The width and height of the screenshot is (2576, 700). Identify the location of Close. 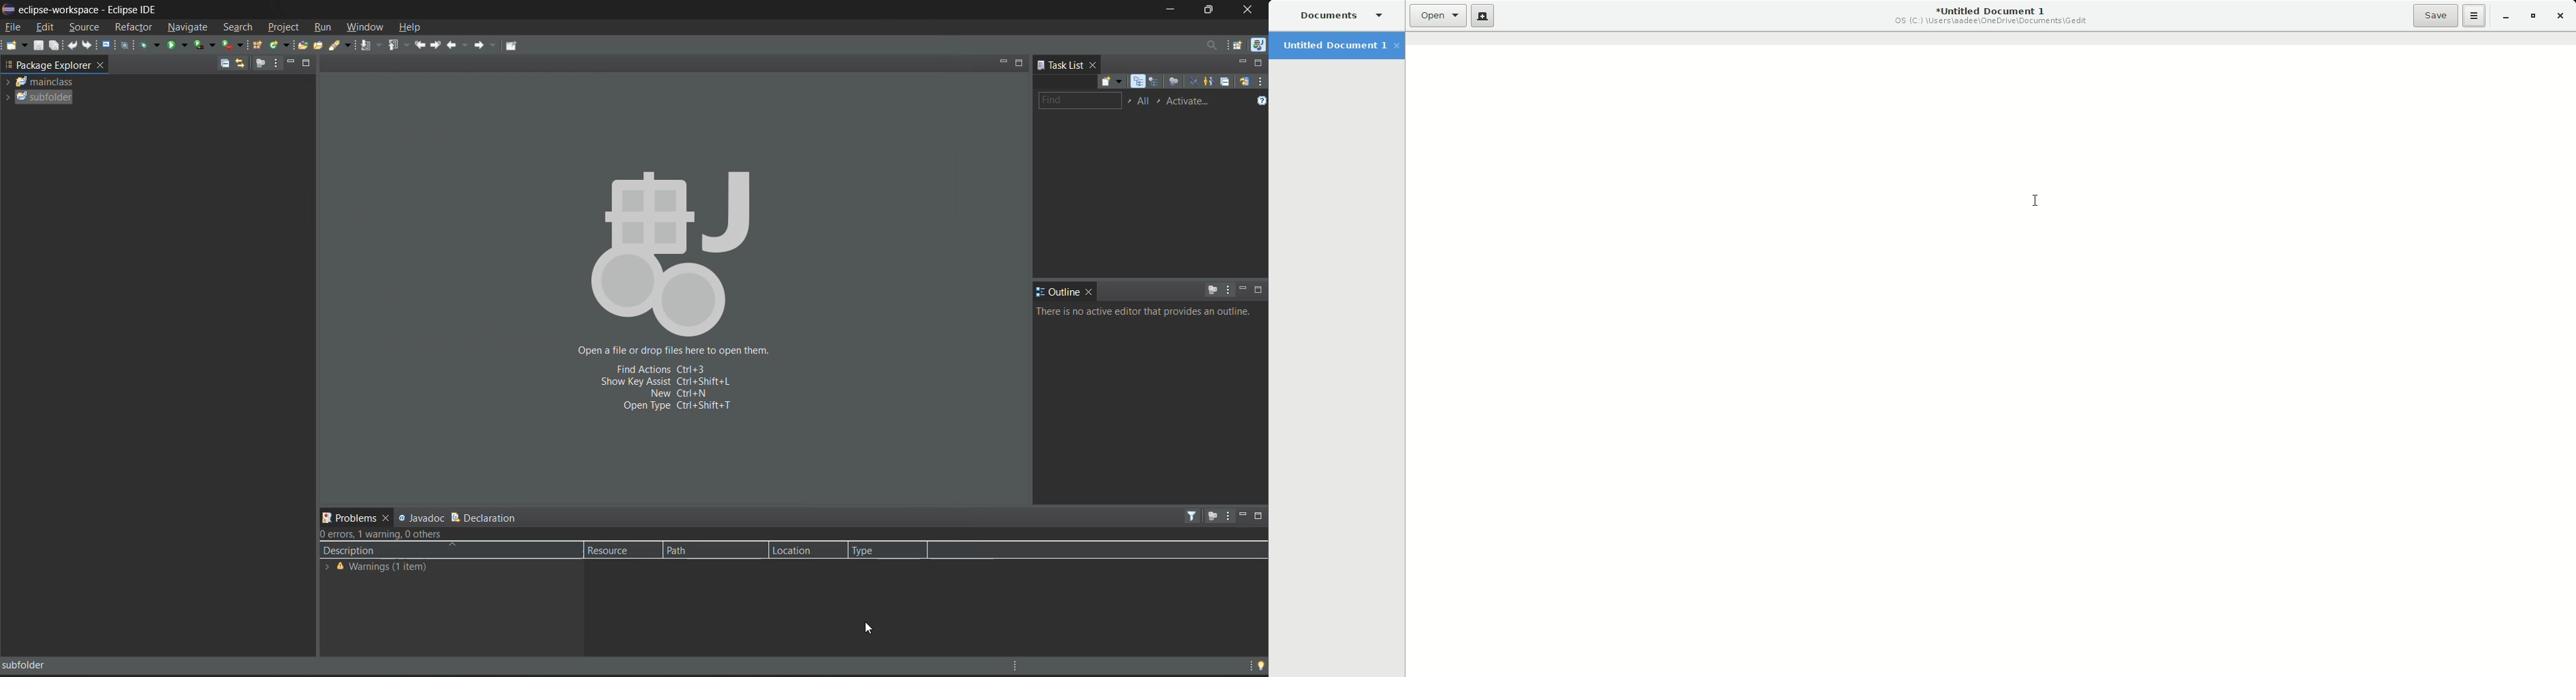
(2562, 15).